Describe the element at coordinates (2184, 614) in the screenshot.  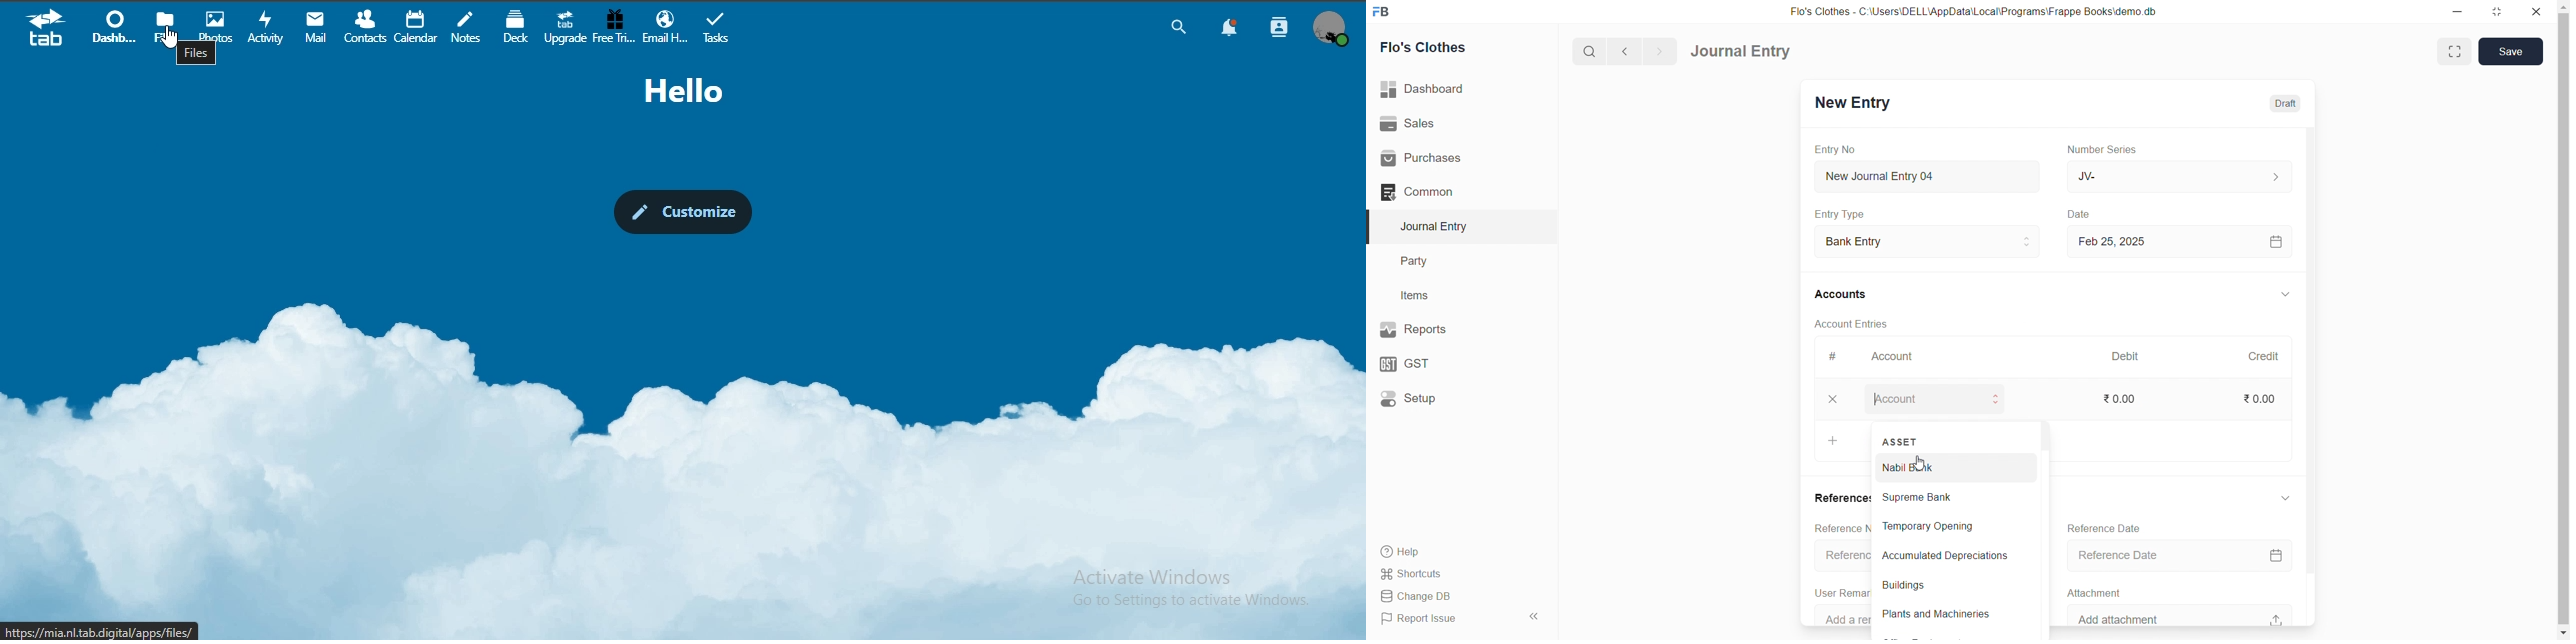
I see `Add attachment` at that location.